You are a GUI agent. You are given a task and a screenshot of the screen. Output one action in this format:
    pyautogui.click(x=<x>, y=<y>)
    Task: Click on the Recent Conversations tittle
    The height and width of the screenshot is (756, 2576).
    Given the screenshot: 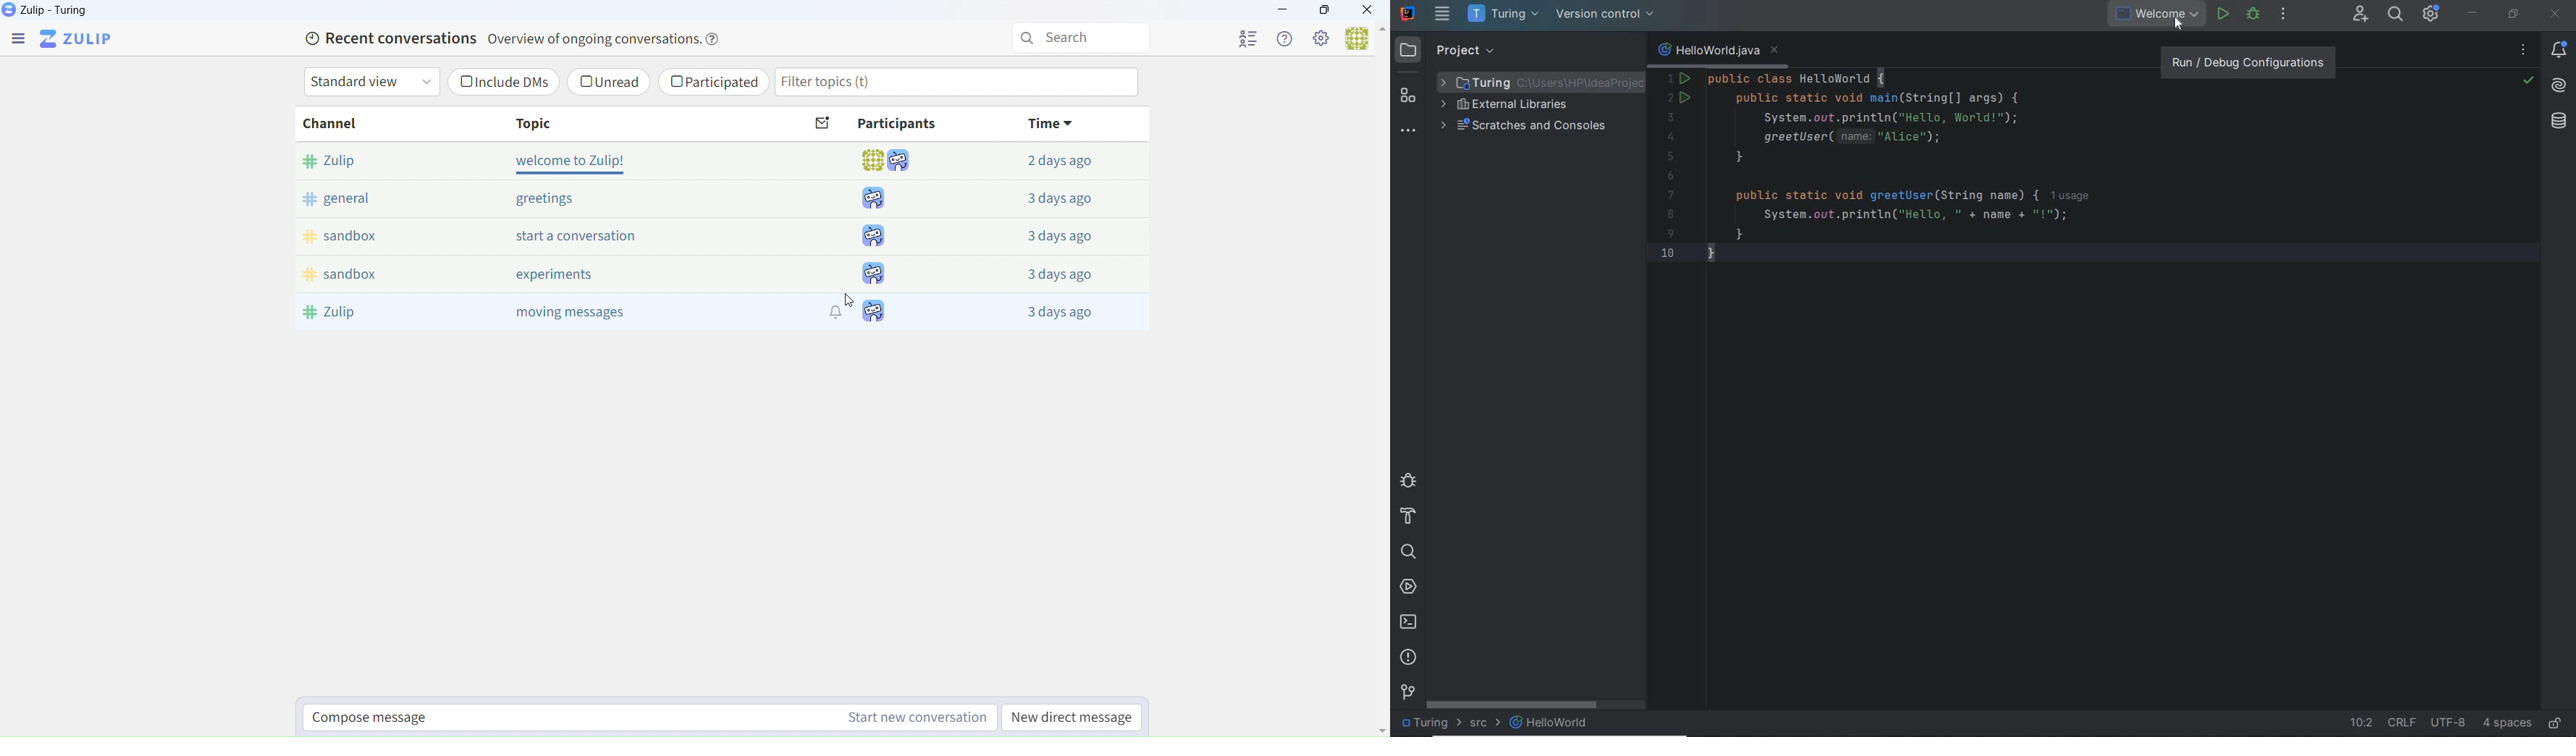 What is the action you would take?
    pyautogui.click(x=517, y=39)
    